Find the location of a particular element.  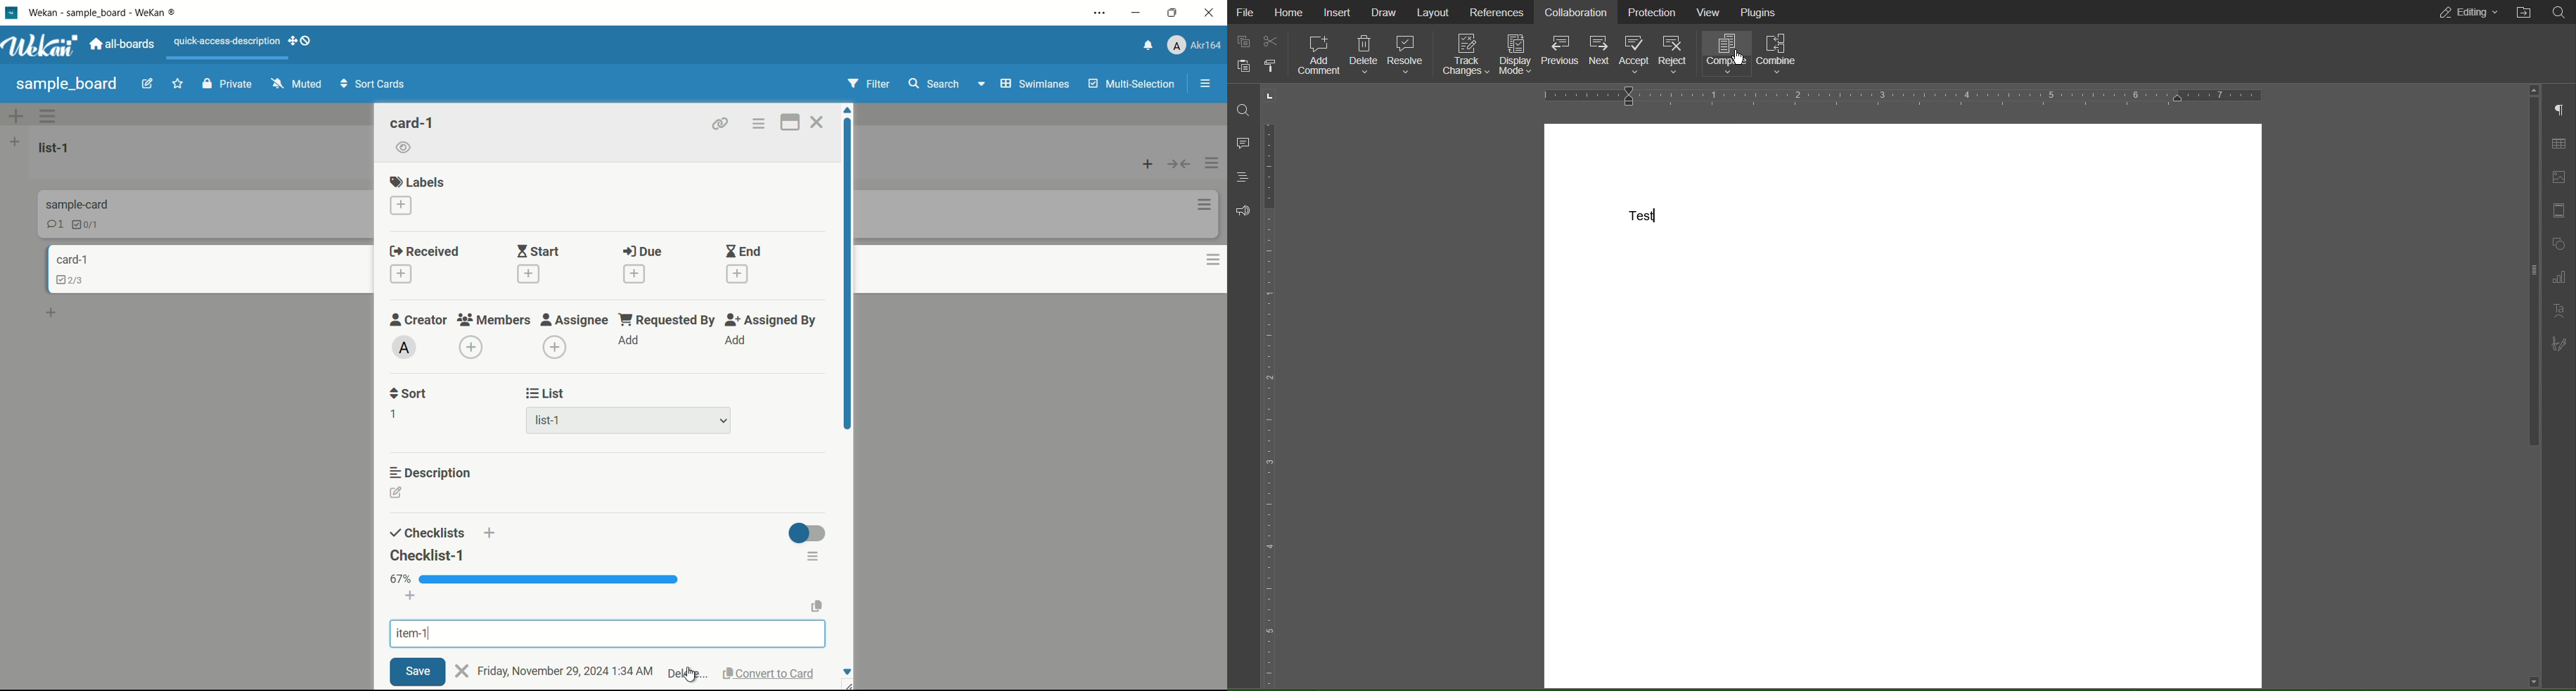

add swimlane is located at coordinates (17, 115).